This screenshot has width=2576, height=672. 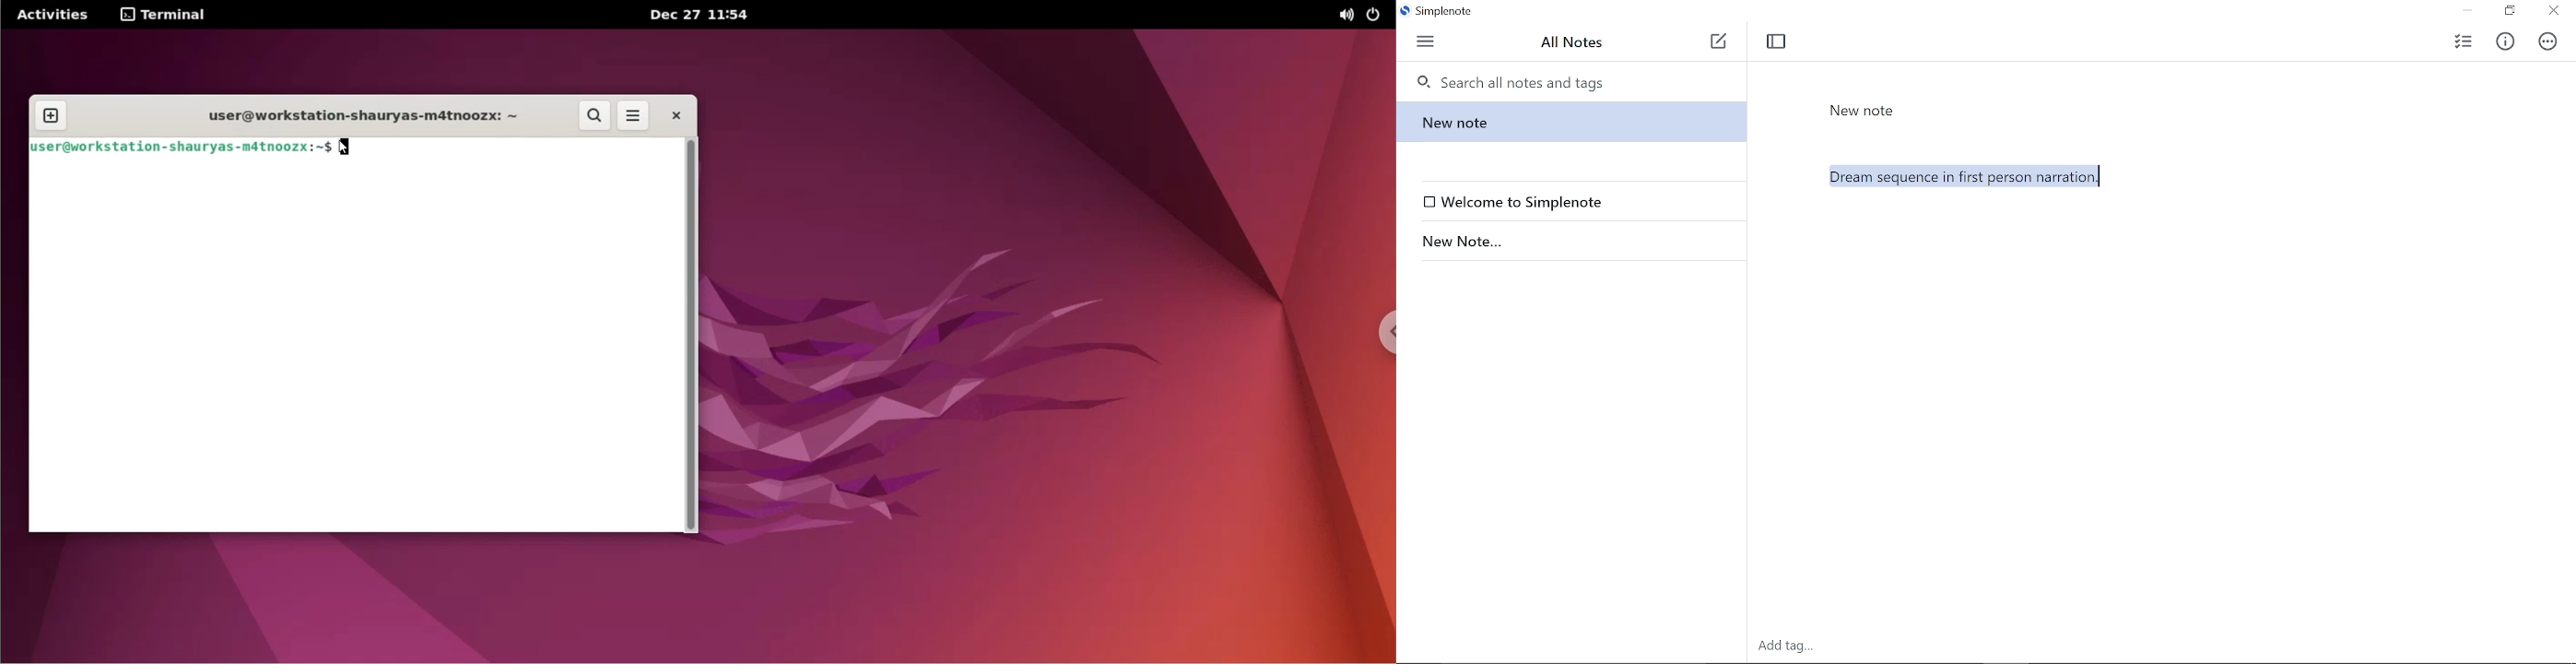 I want to click on Actions, so click(x=2548, y=42).